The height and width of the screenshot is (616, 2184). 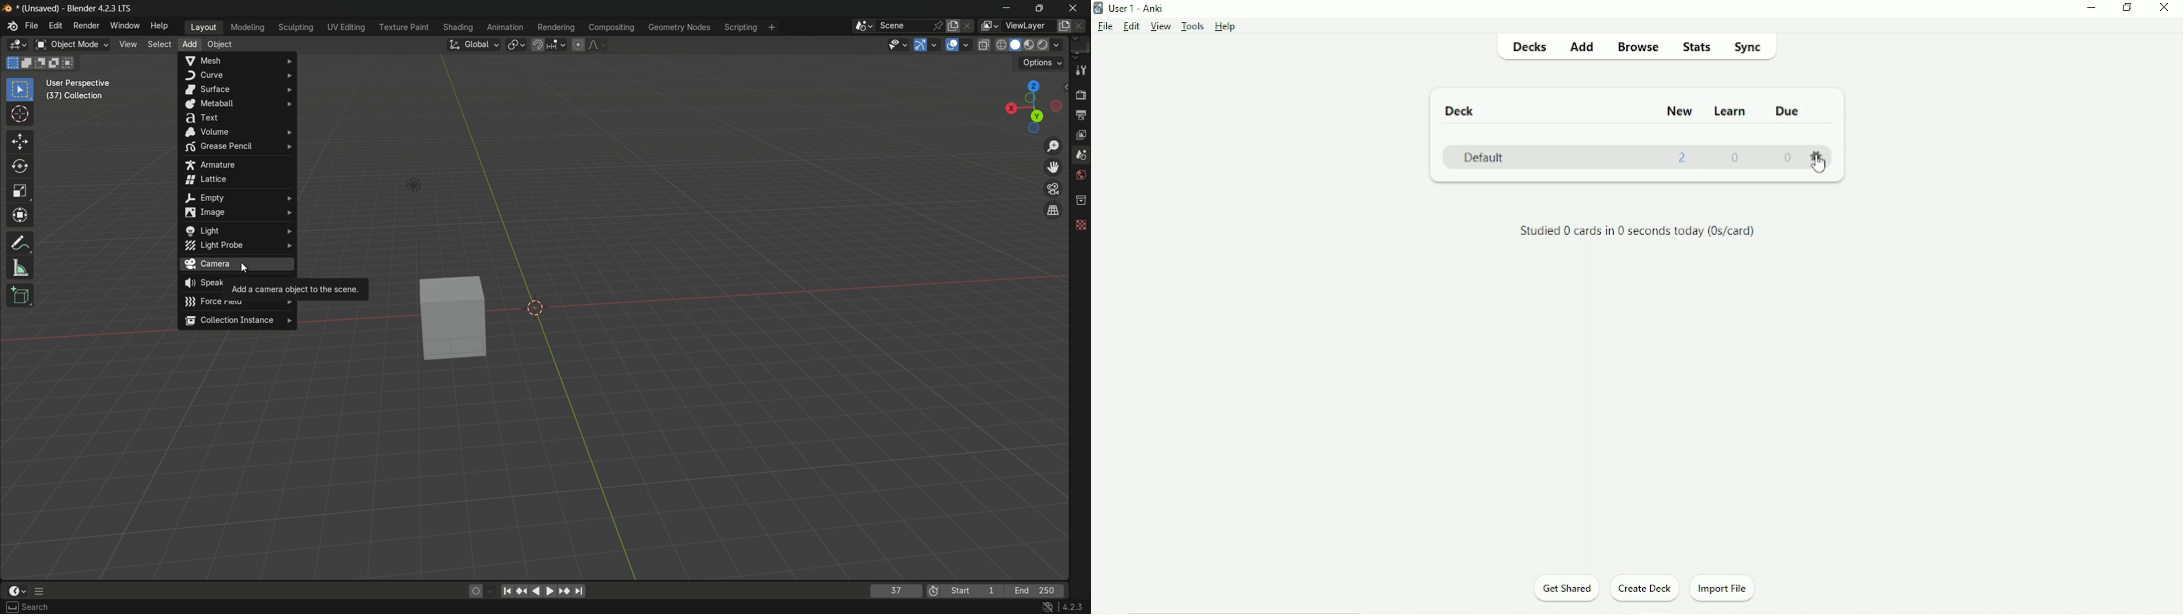 I want to click on Decks, so click(x=1528, y=49).